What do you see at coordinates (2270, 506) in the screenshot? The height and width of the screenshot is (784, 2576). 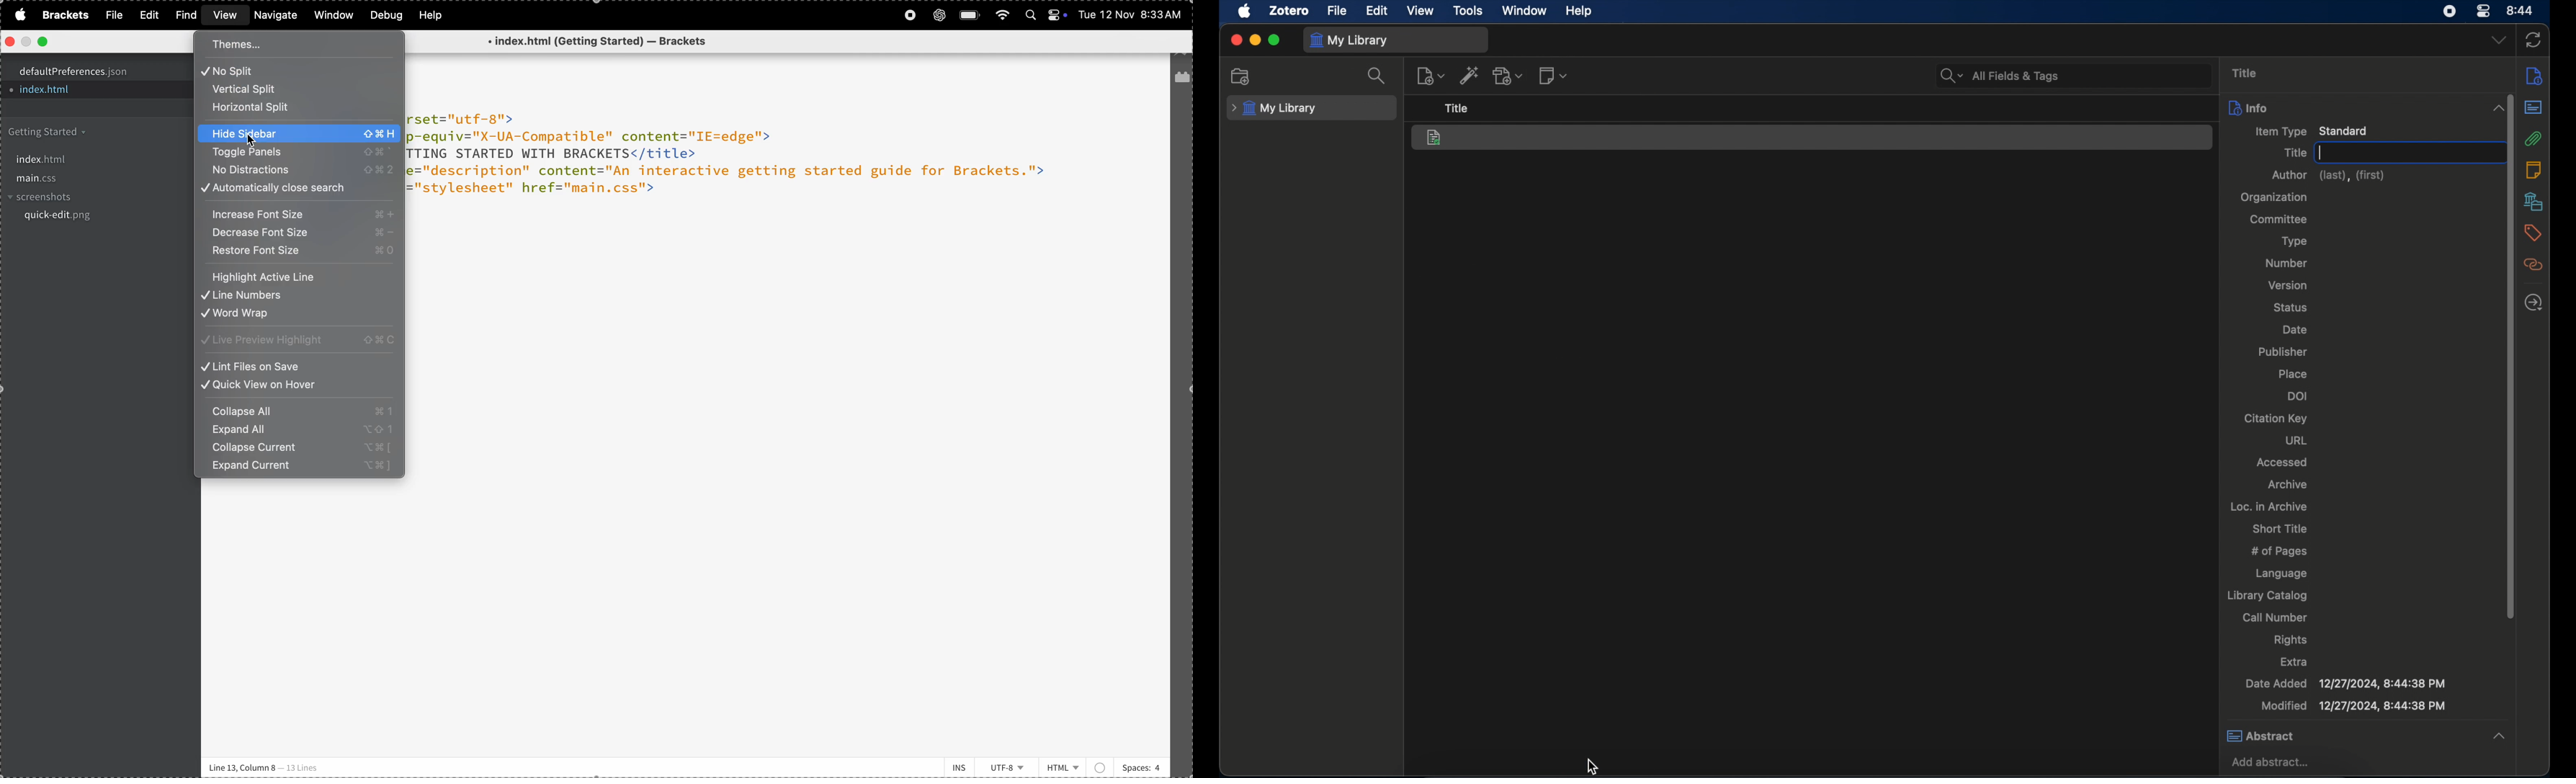 I see `loc. in archive` at bounding box center [2270, 506].